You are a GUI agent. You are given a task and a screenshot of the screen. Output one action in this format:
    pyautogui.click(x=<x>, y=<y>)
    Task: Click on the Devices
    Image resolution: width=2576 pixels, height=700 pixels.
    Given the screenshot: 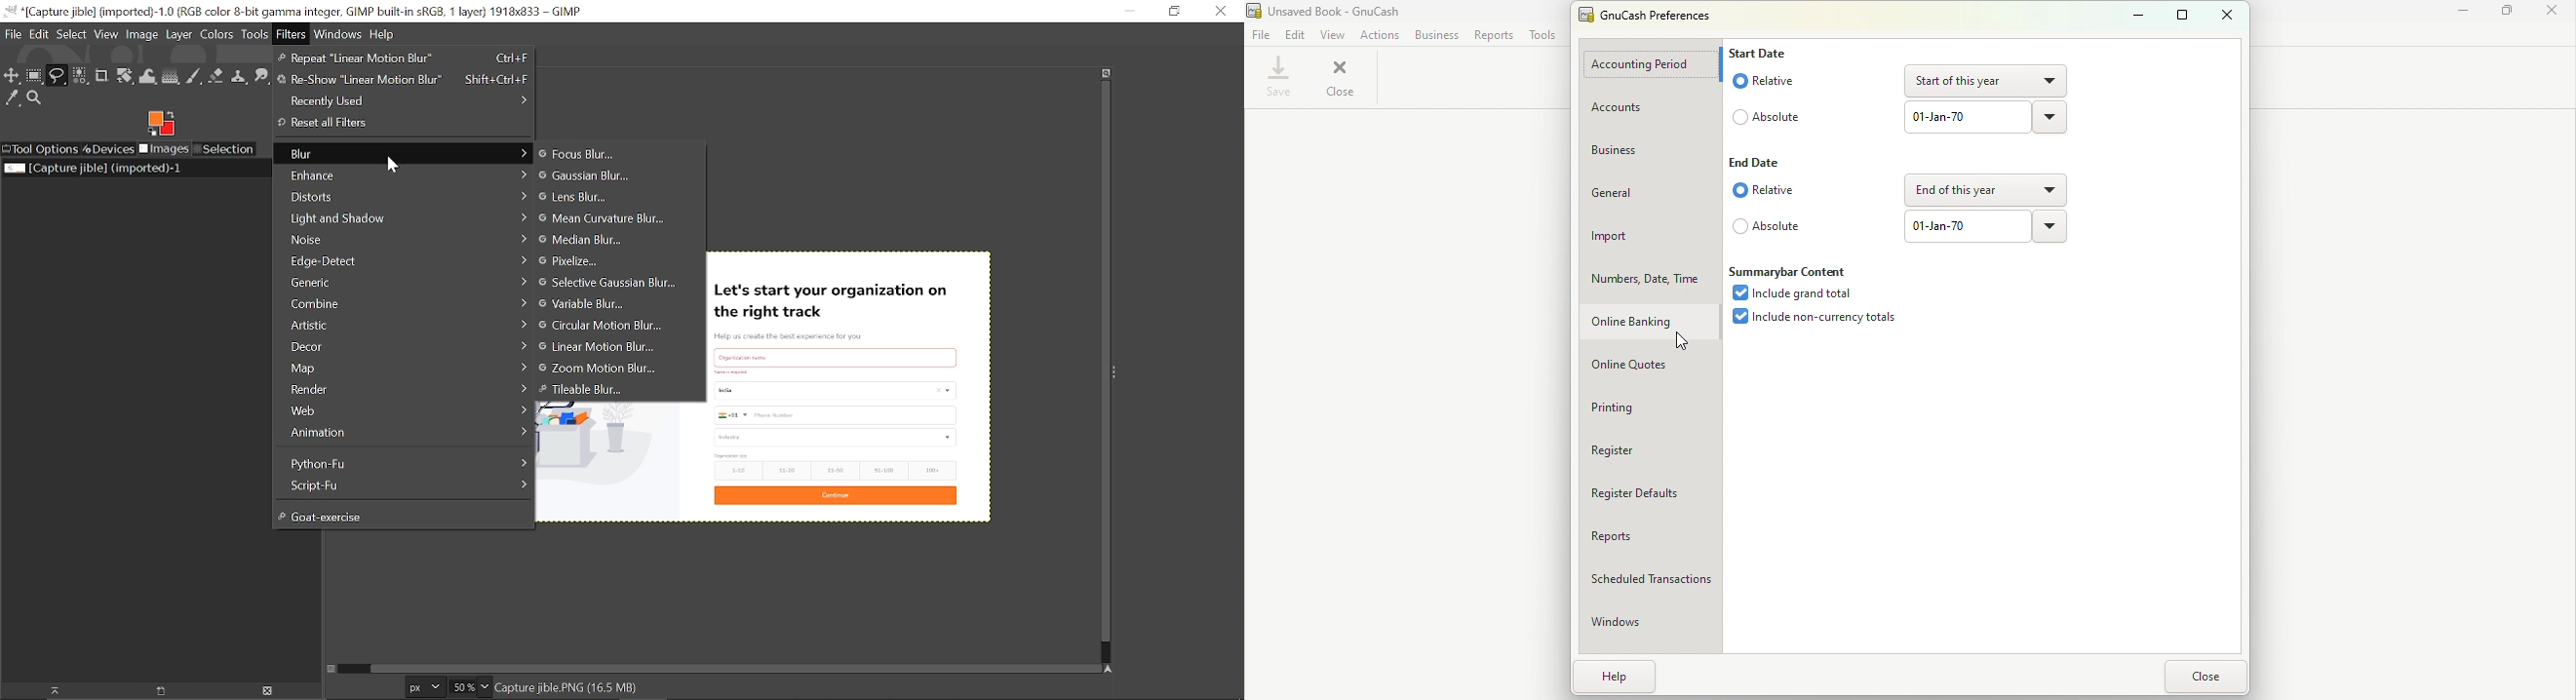 What is the action you would take?
    pyautogui.click(x=109, y=148)
    